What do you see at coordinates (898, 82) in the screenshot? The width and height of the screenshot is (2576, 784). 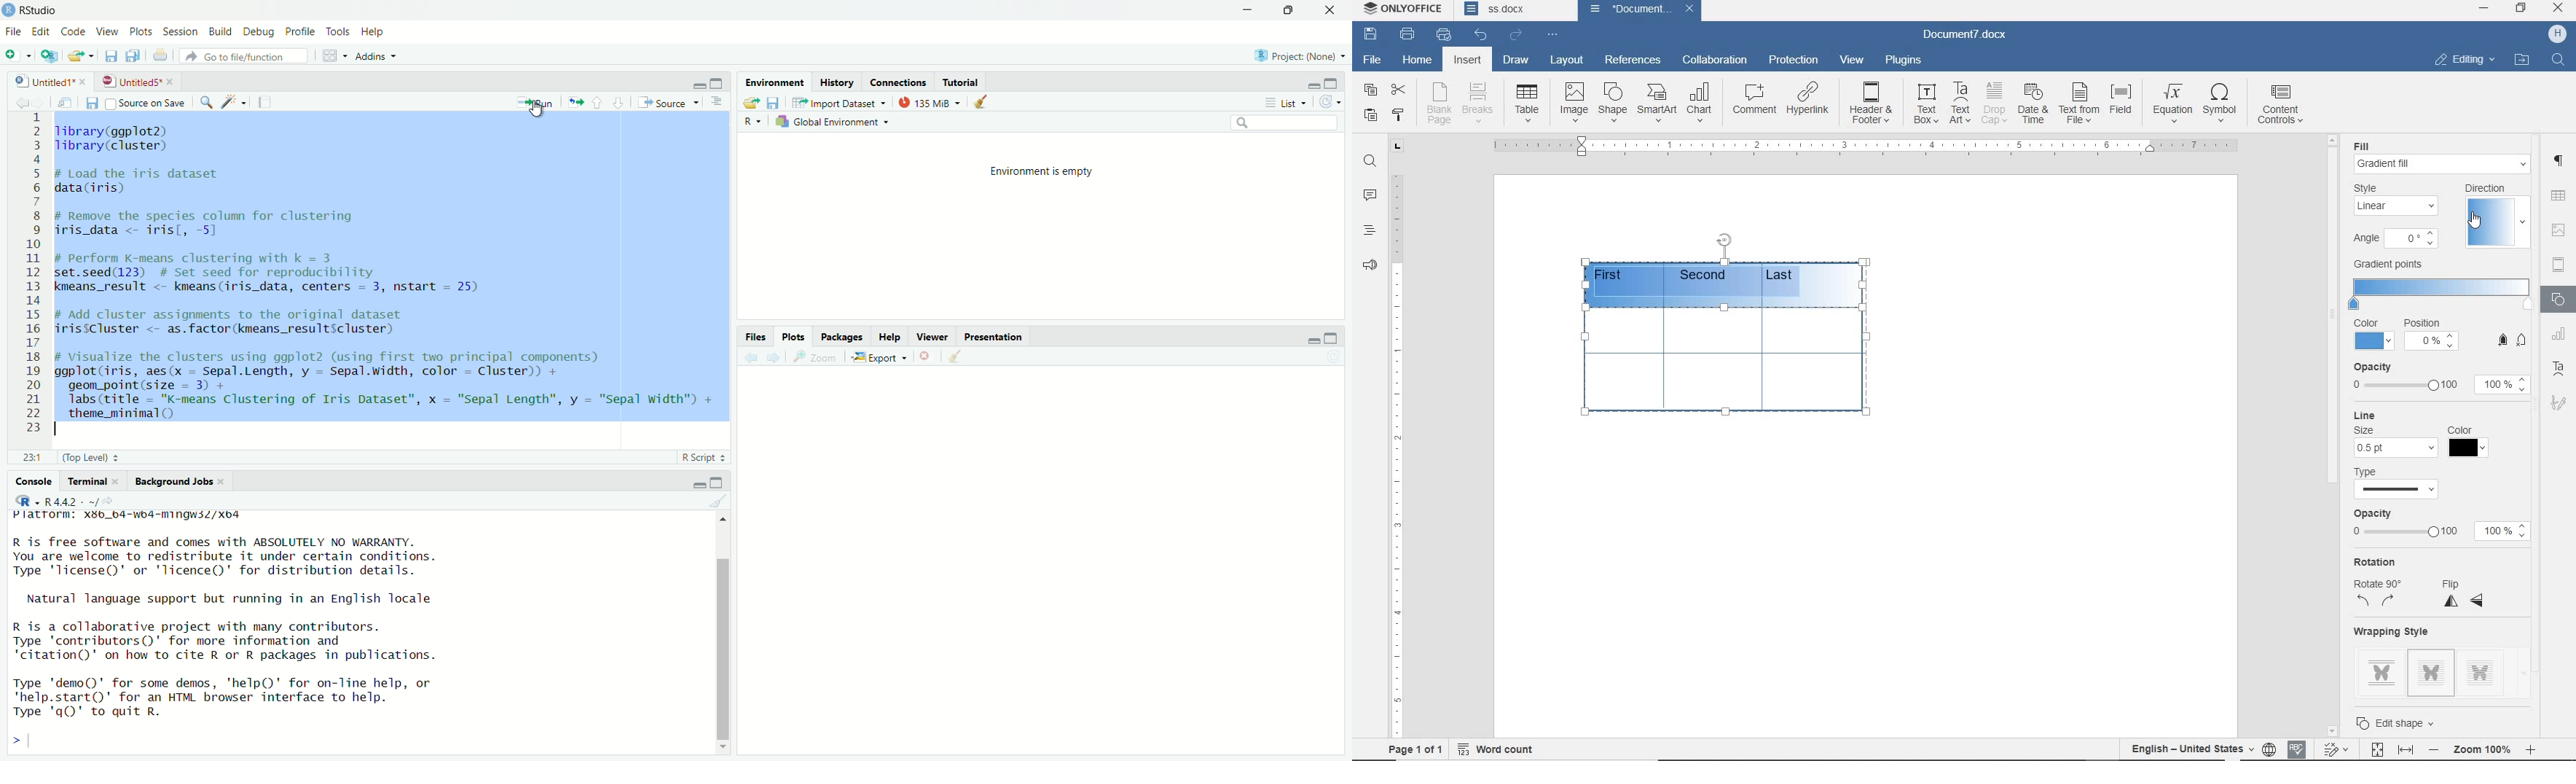 I see `Connections` at bounding box center [898, 82].